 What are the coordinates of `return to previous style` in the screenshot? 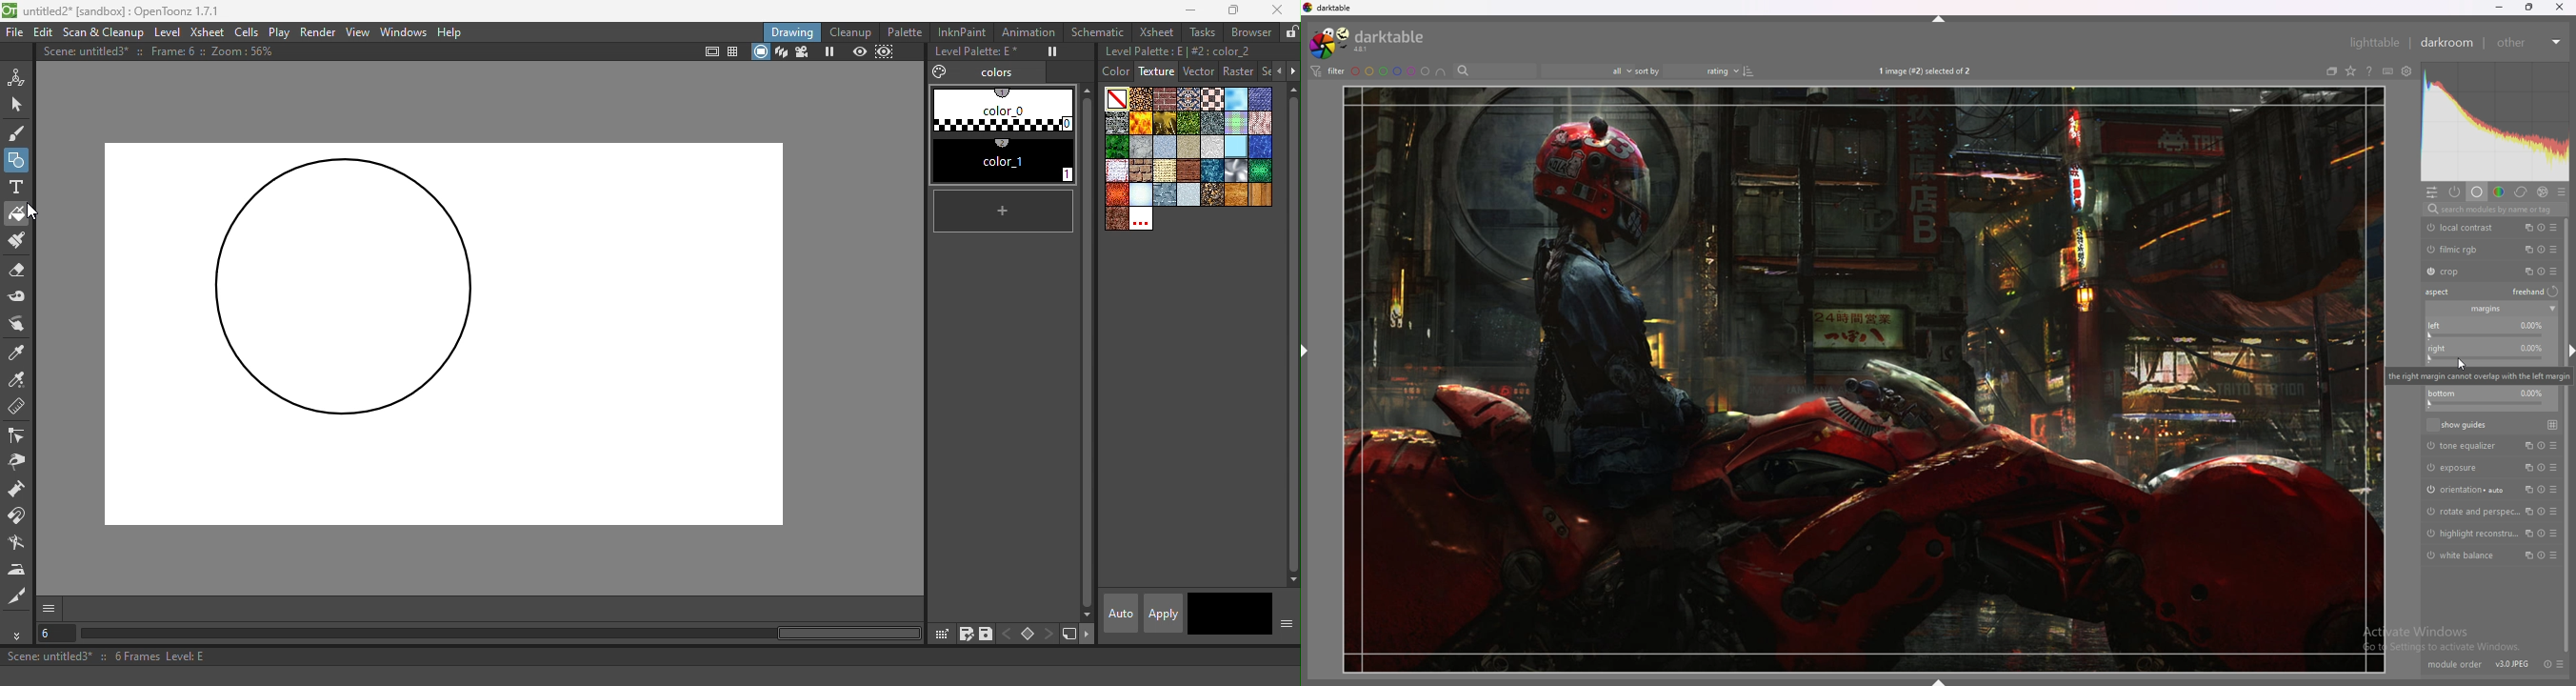 It's located at (1248, 614).